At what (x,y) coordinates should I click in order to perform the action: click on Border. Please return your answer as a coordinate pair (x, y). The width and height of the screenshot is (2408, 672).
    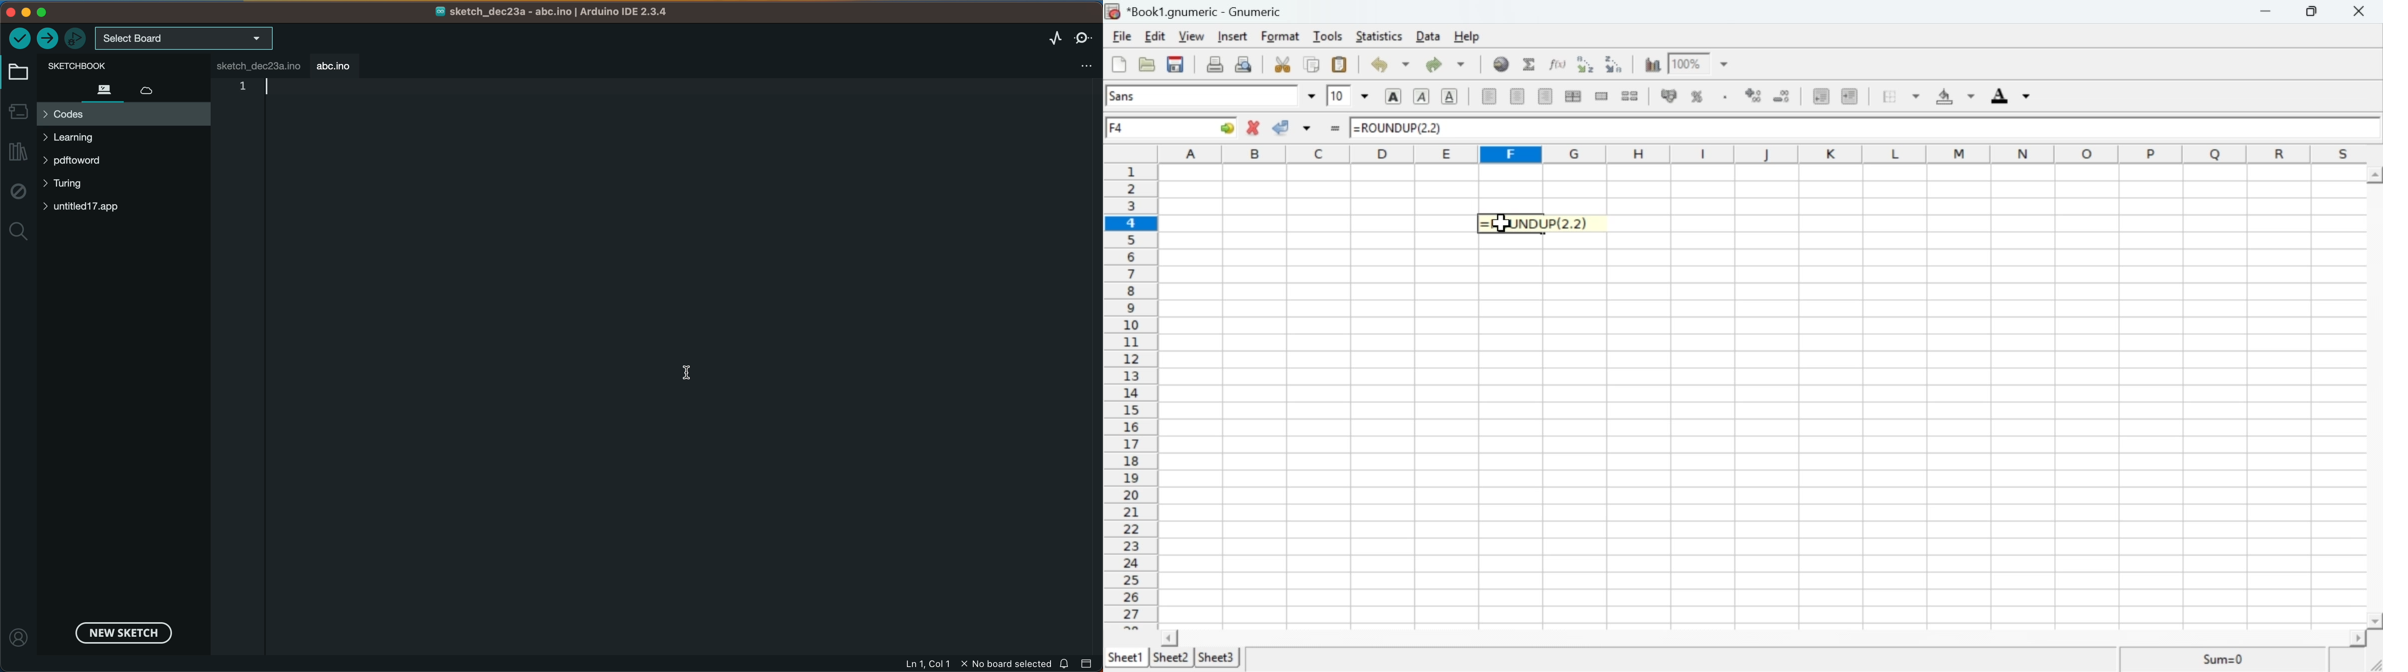
    Looking at the image, I should click on (1893, 95).